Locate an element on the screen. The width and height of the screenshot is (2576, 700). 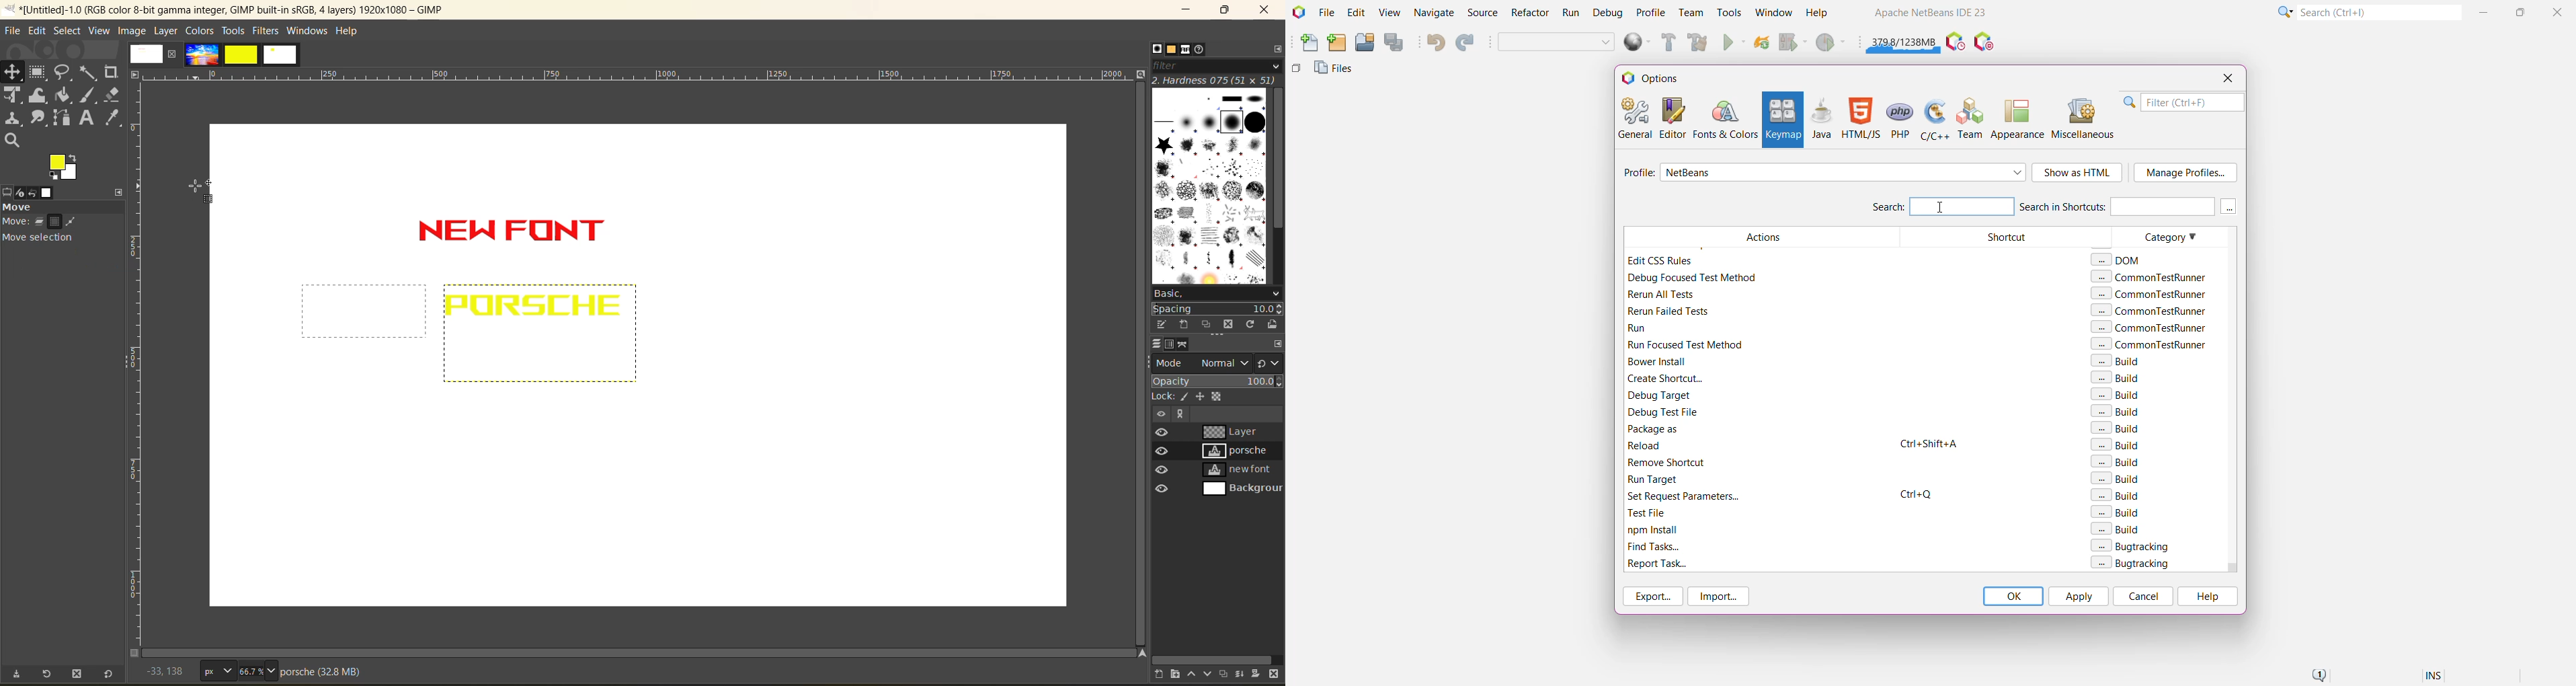
General is located at coordinates (1634, 117).